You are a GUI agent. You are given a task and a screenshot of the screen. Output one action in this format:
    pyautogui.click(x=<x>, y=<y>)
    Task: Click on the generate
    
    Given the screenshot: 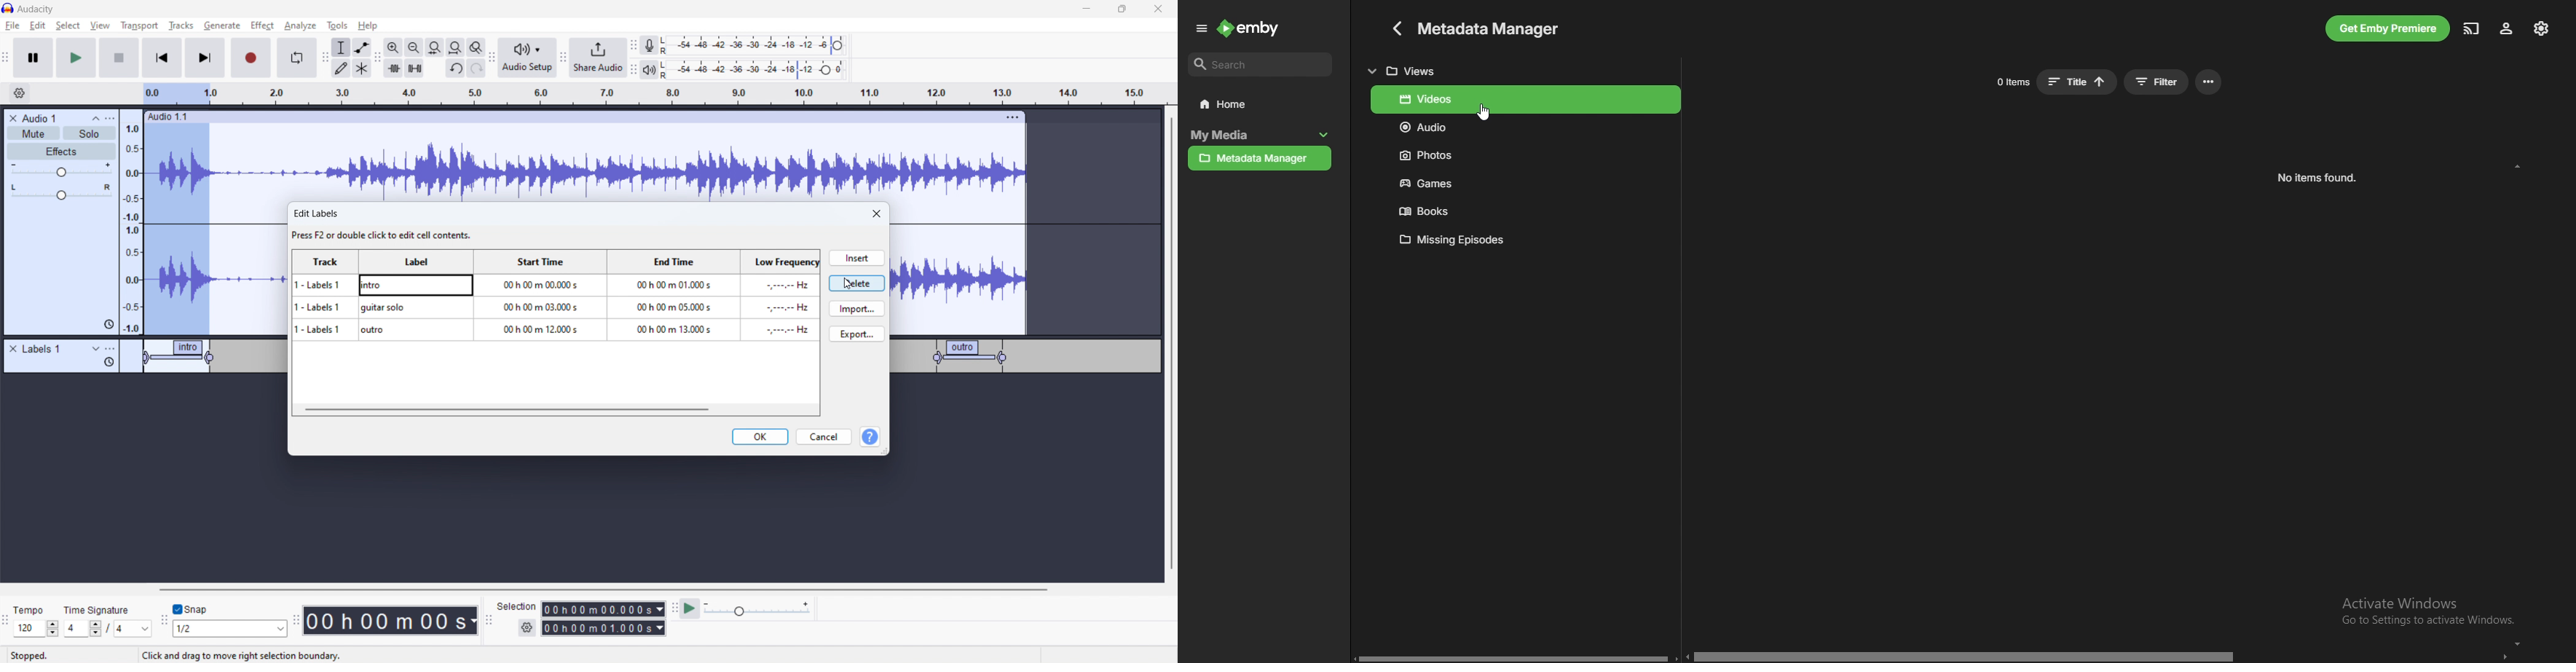 What is the action you would take?
    pyautogui.click(x=222, y=25)
    